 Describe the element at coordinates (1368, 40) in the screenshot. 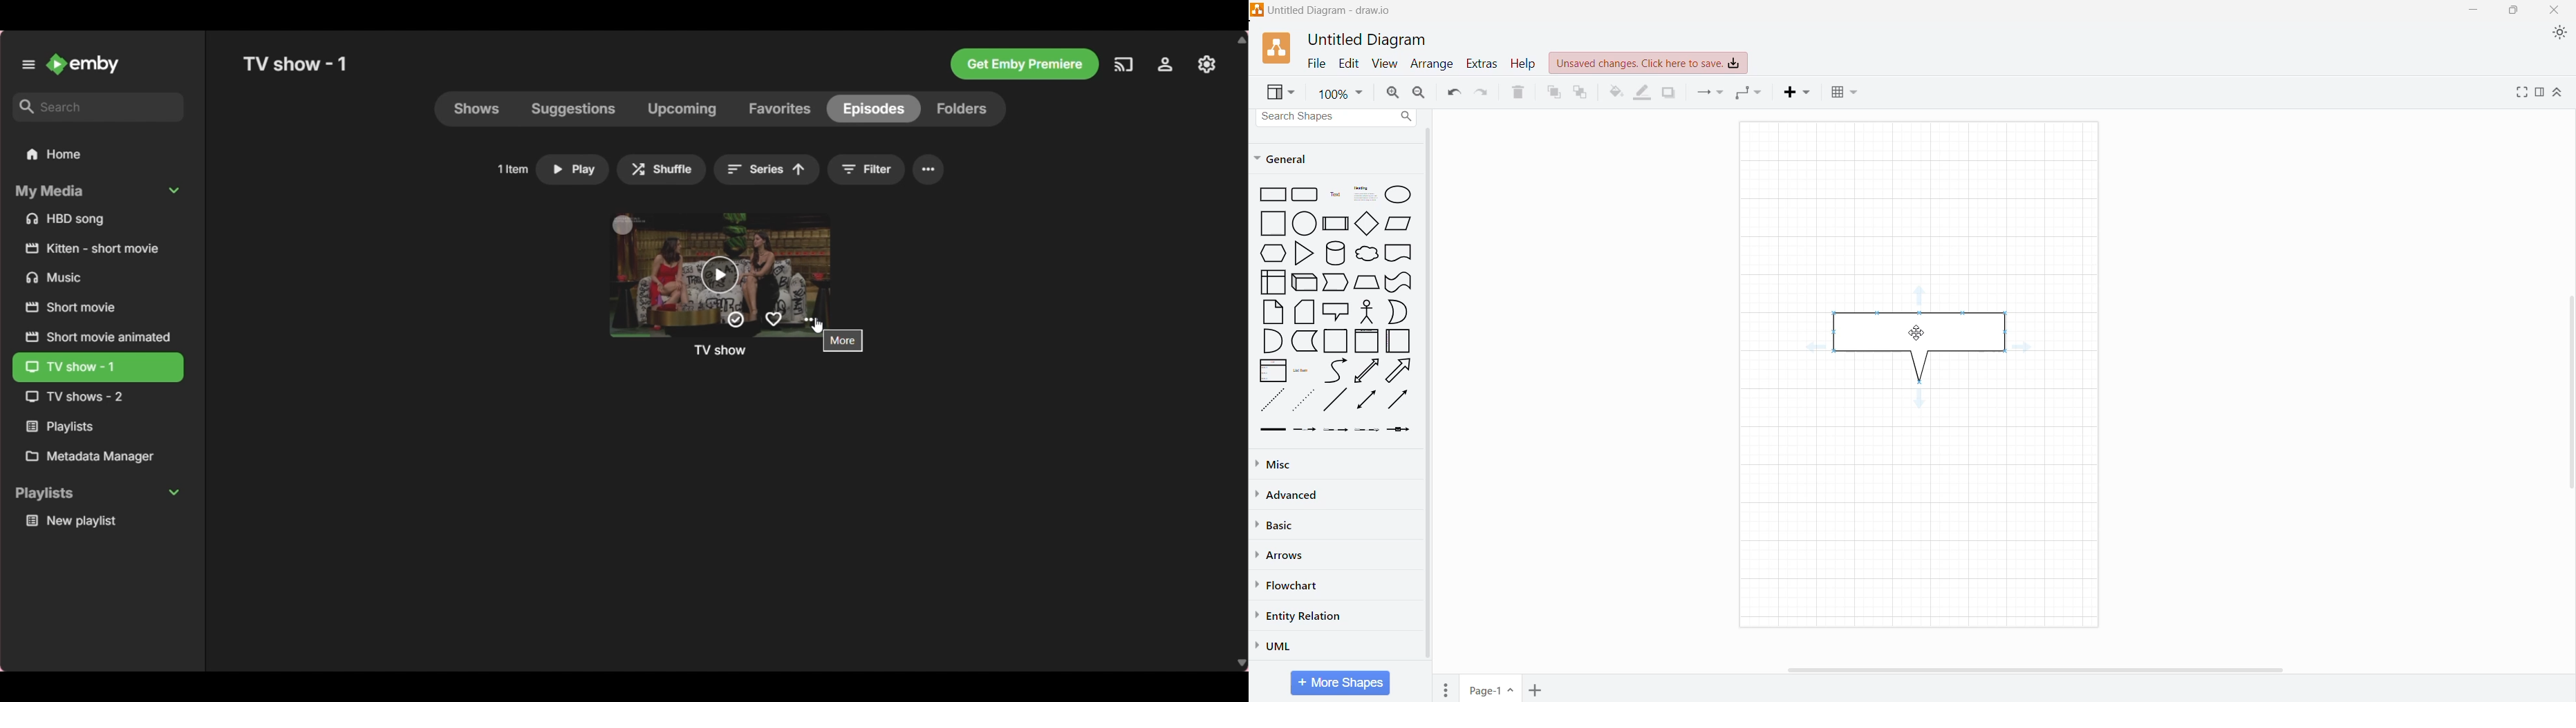

I see `Untitled Diagram` at that location.